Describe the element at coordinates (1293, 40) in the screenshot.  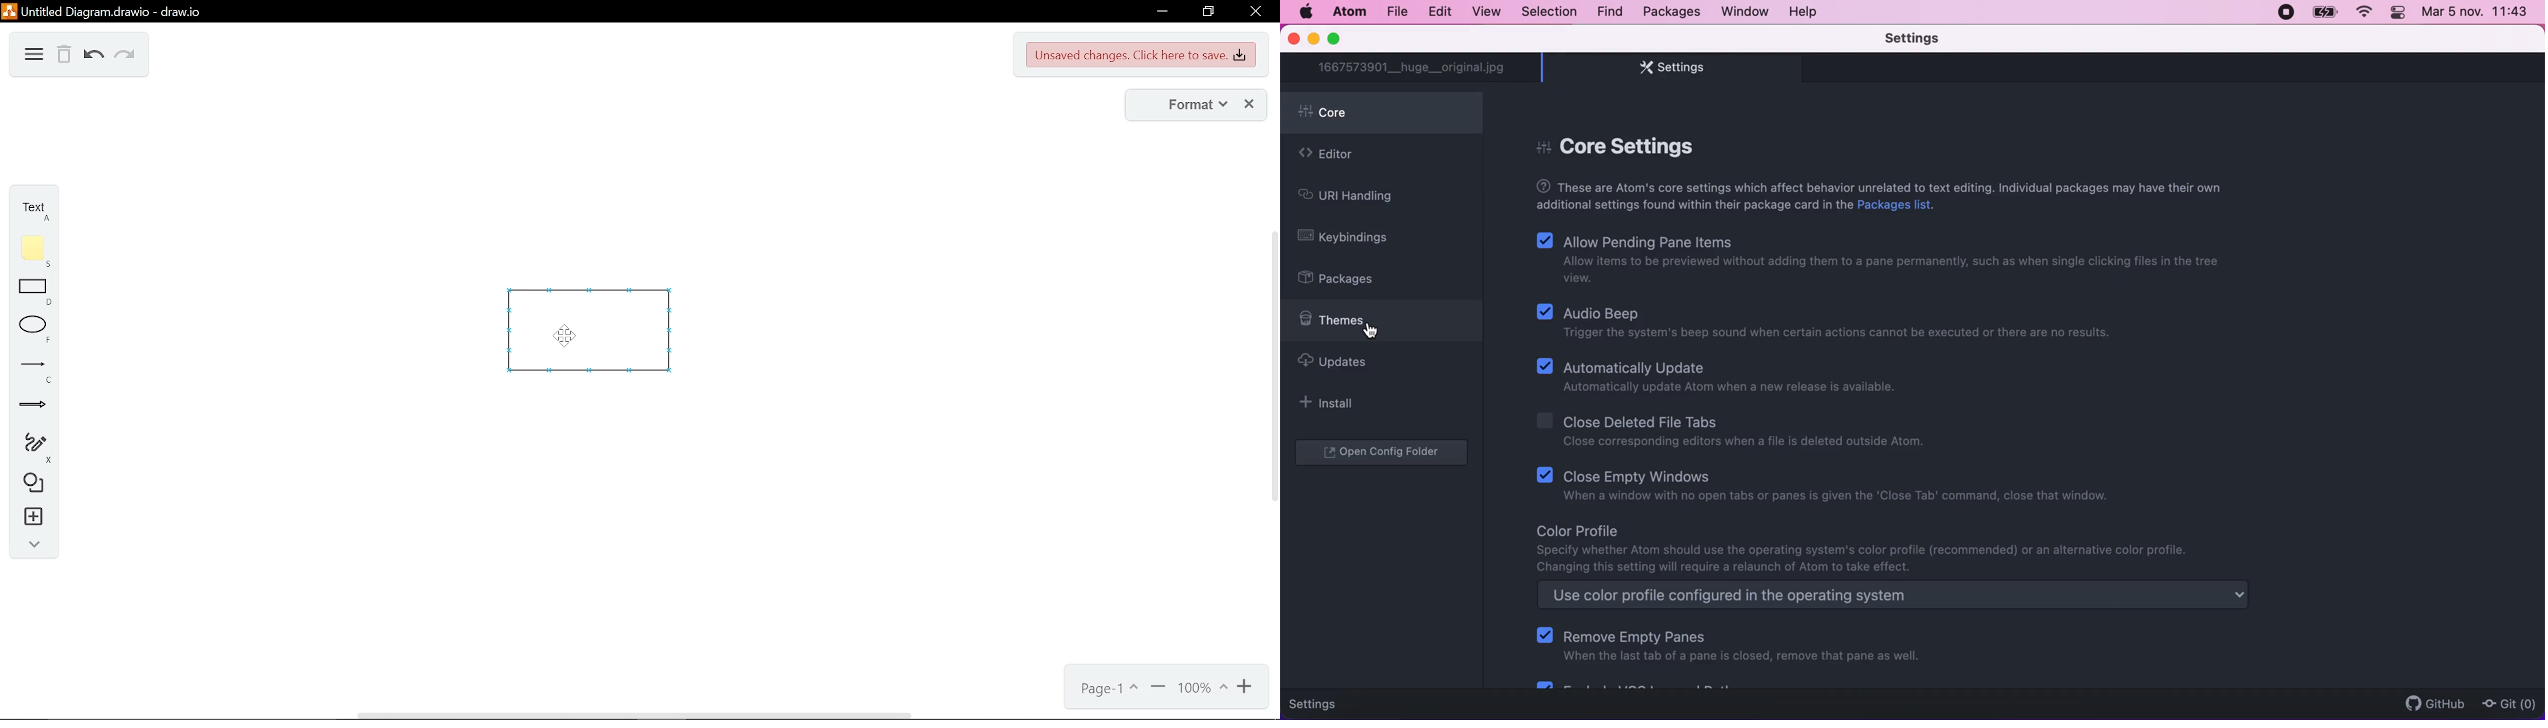
I see `close` at that location.